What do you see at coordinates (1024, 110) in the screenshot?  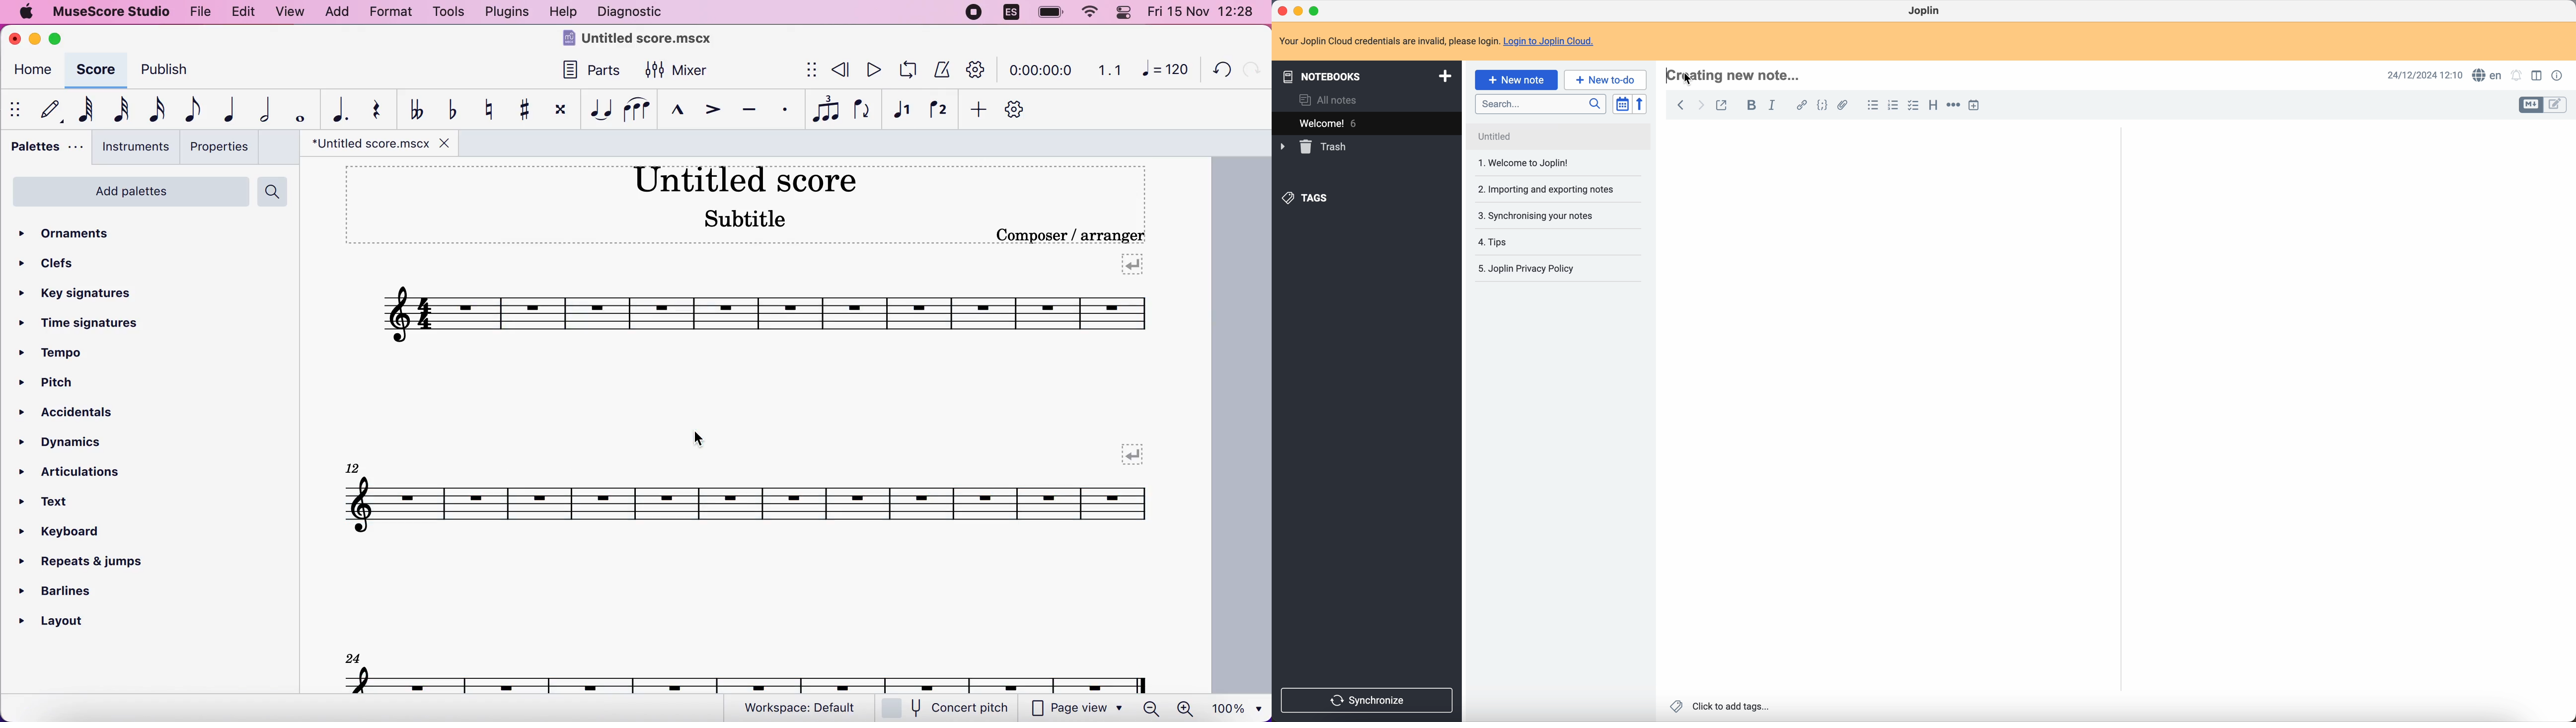 I see `customization tool` at bounding box center [1024, 110].